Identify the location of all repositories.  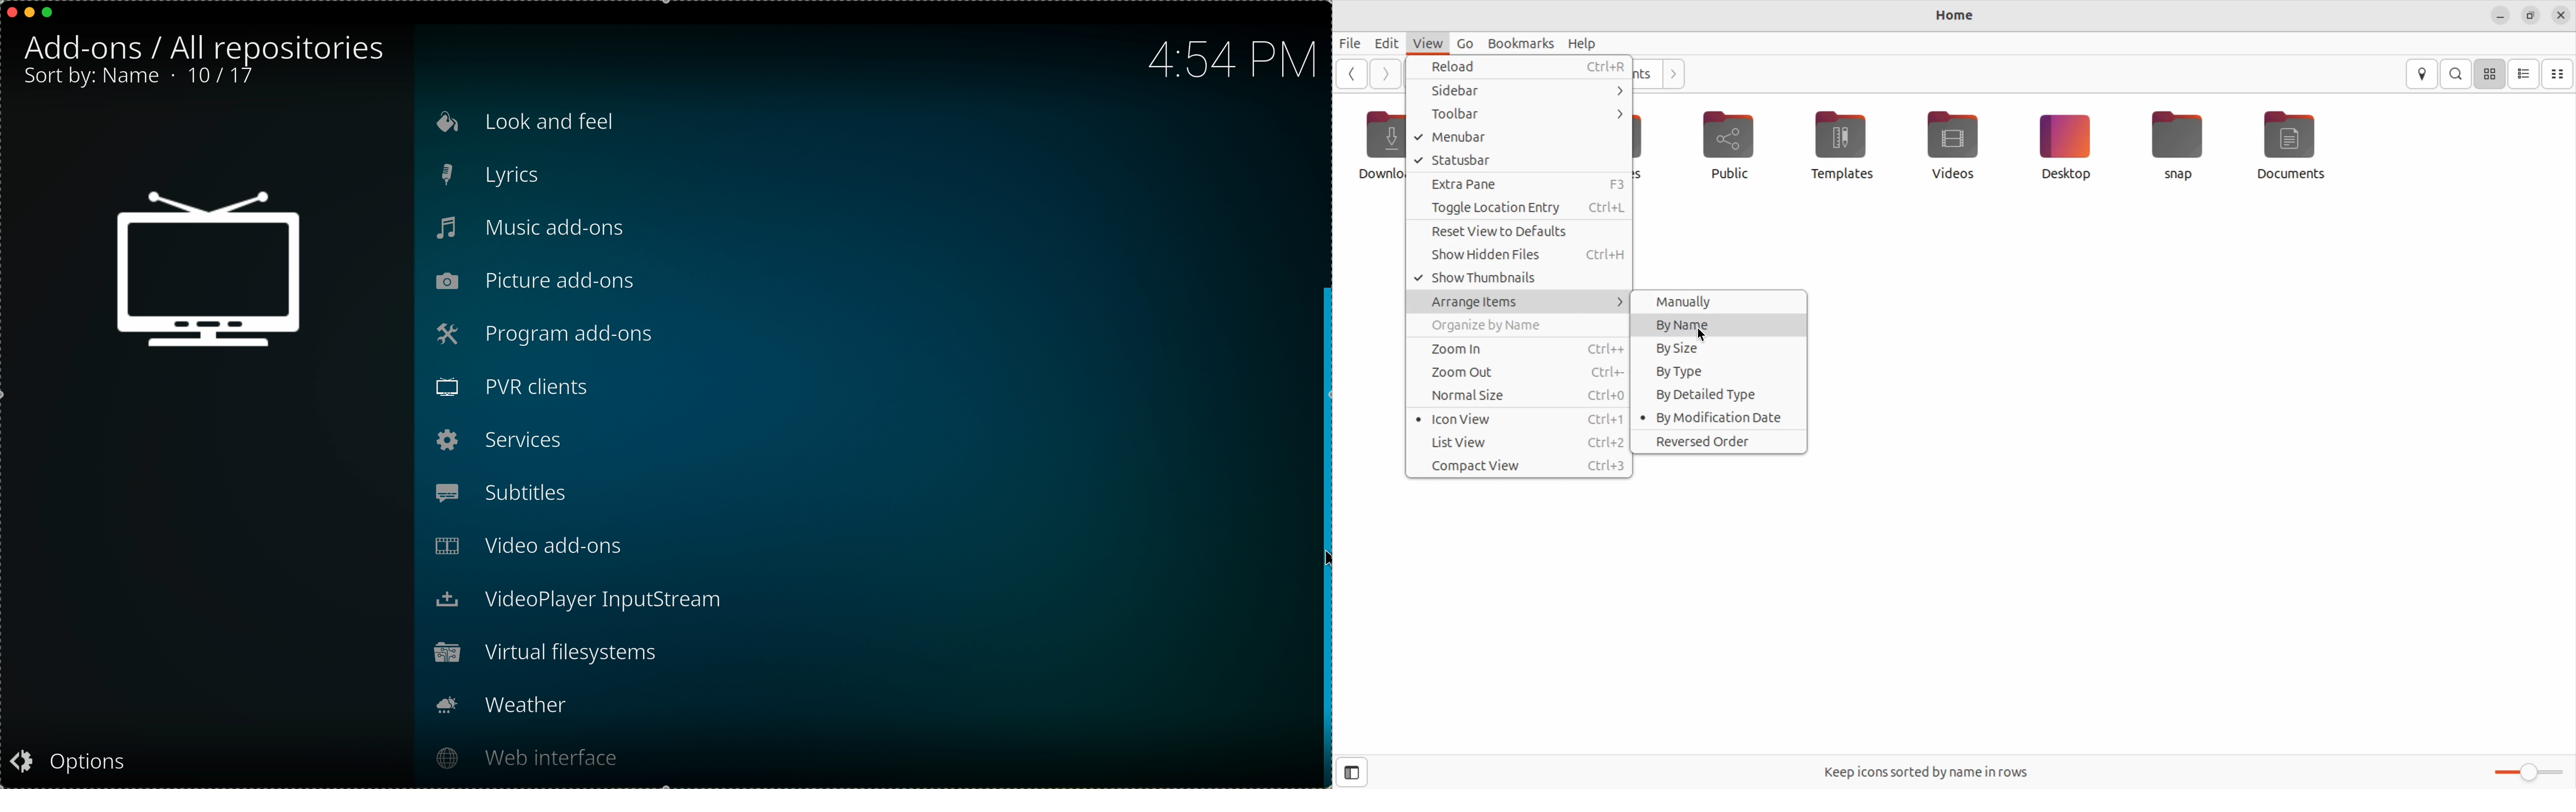
(279, 46).